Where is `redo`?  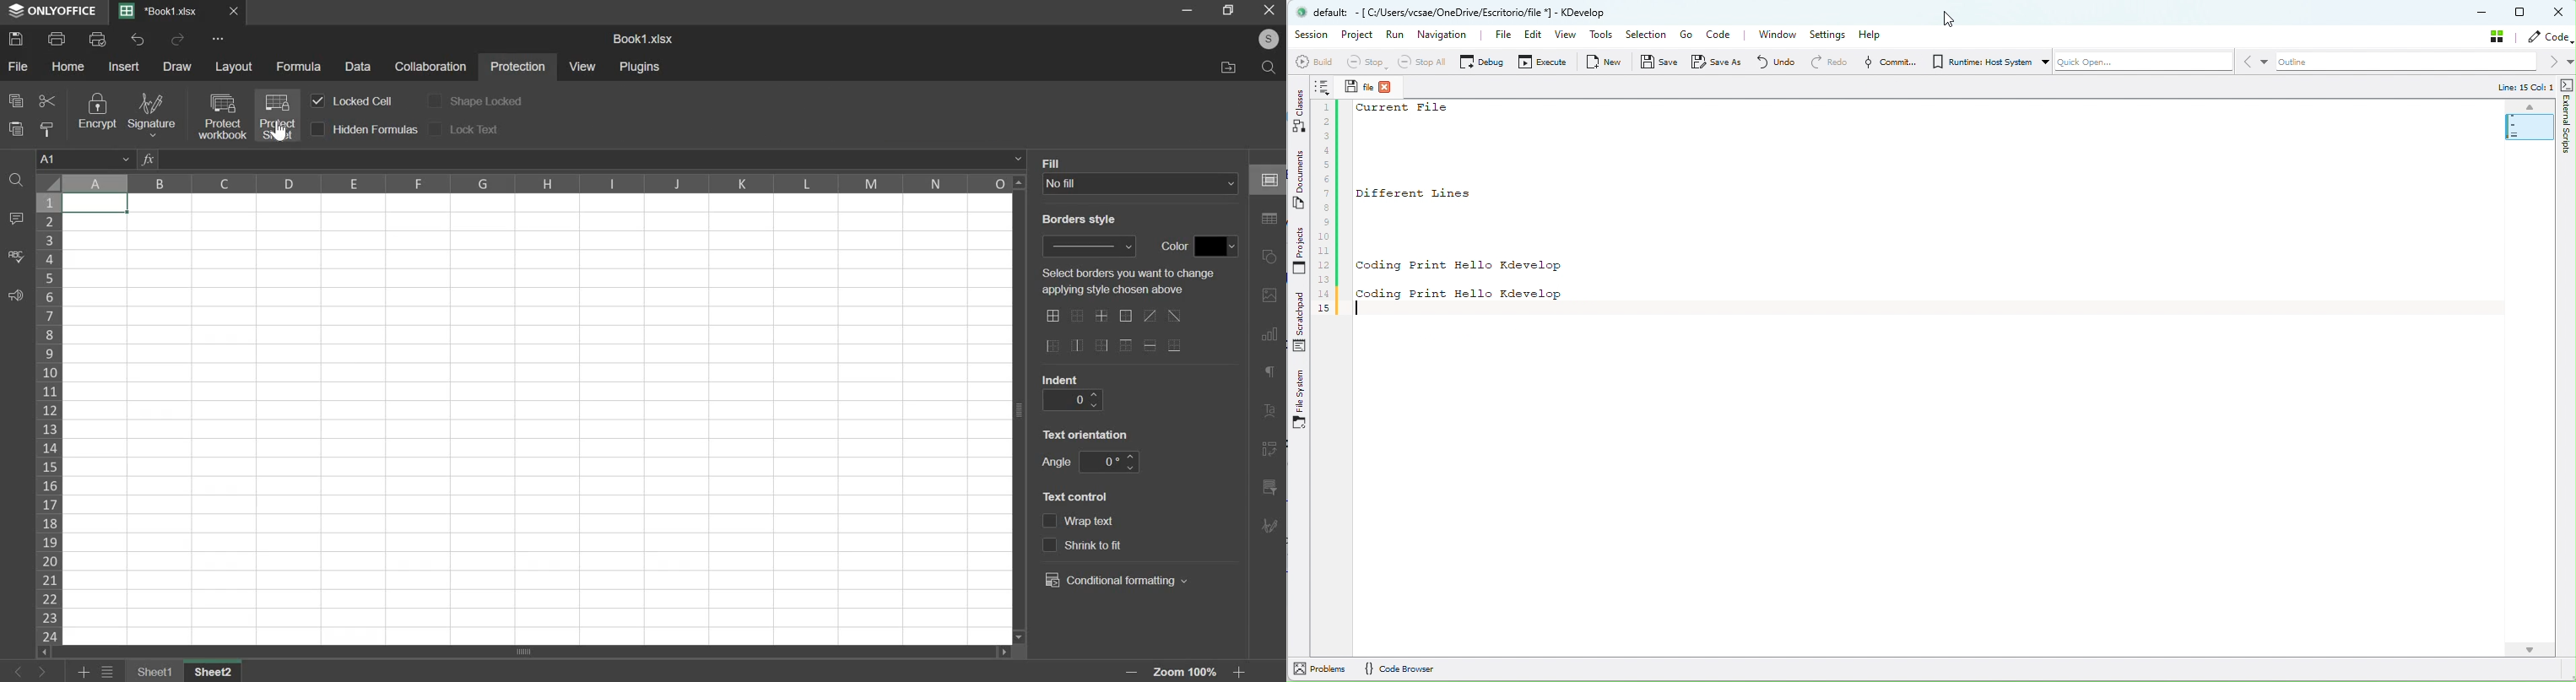
redo is located at coordinates (178, 40).